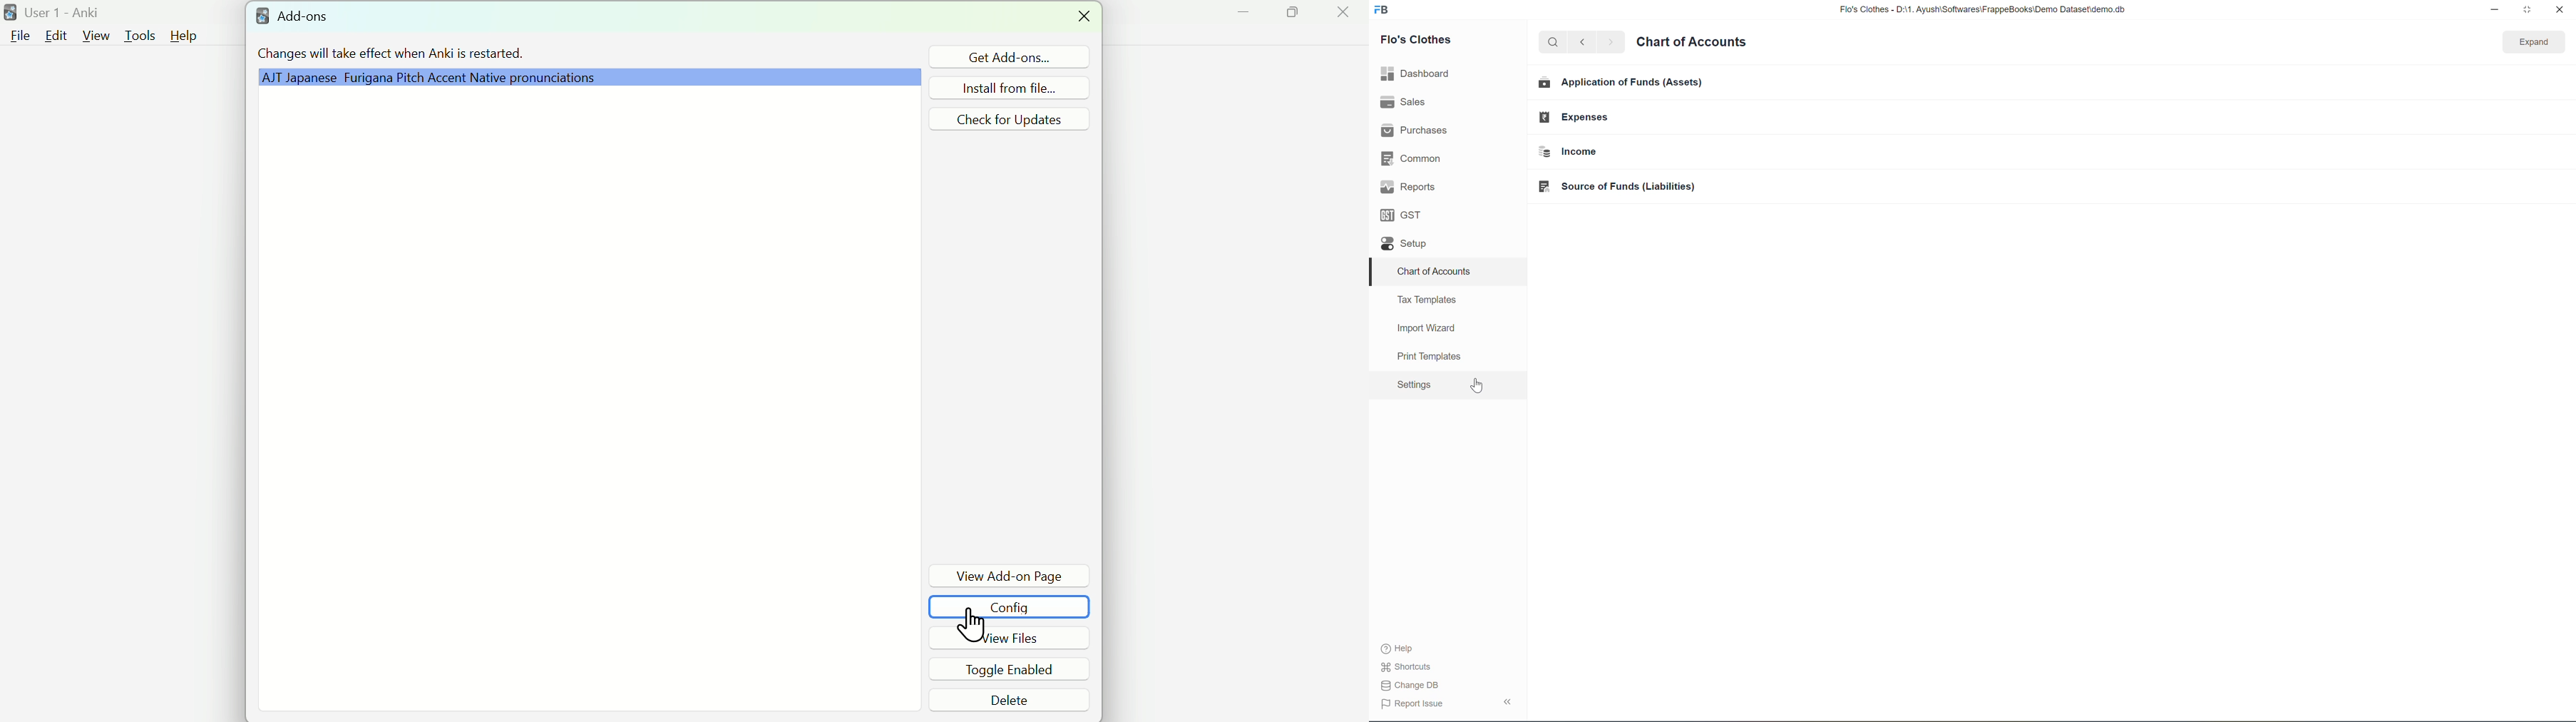 The width and height of the screenshot is (2576, 728). What do you see at coordinates (2495, 9) in the screenshot?
I see `minimize` at bounding box center [2495, 9].